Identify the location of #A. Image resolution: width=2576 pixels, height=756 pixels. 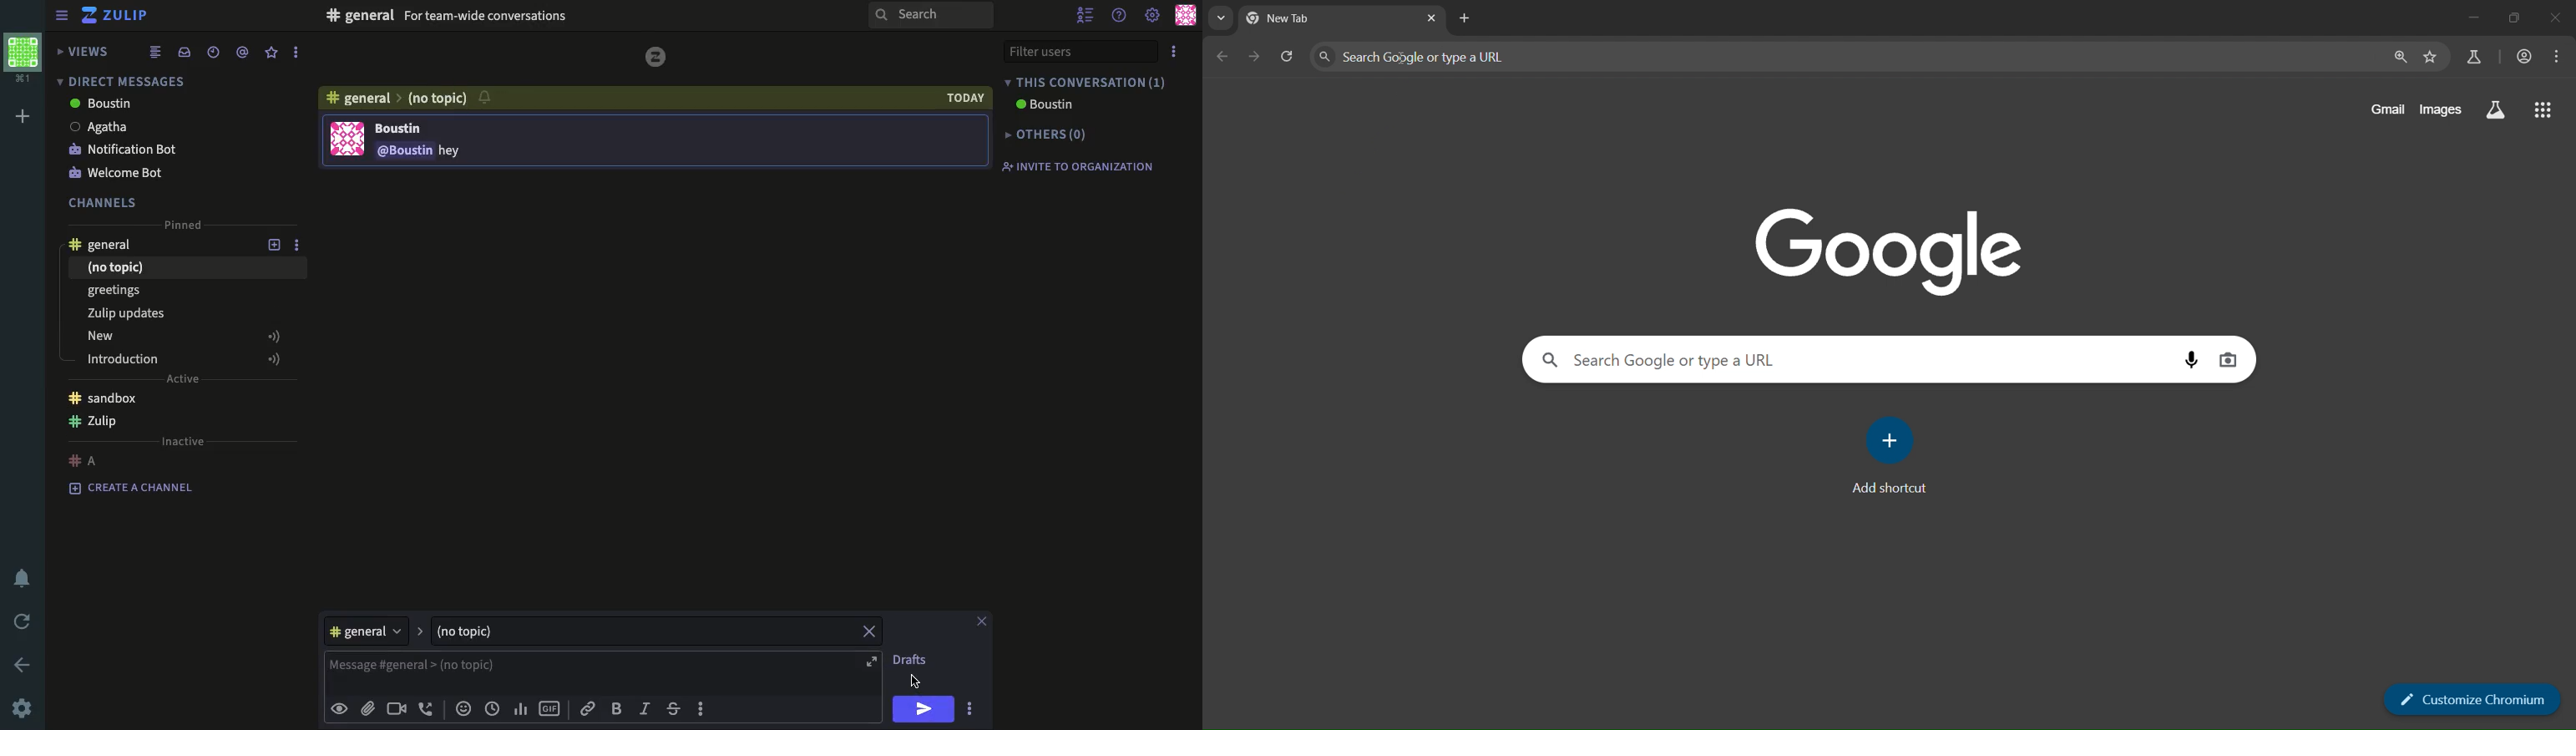
(86, 456).